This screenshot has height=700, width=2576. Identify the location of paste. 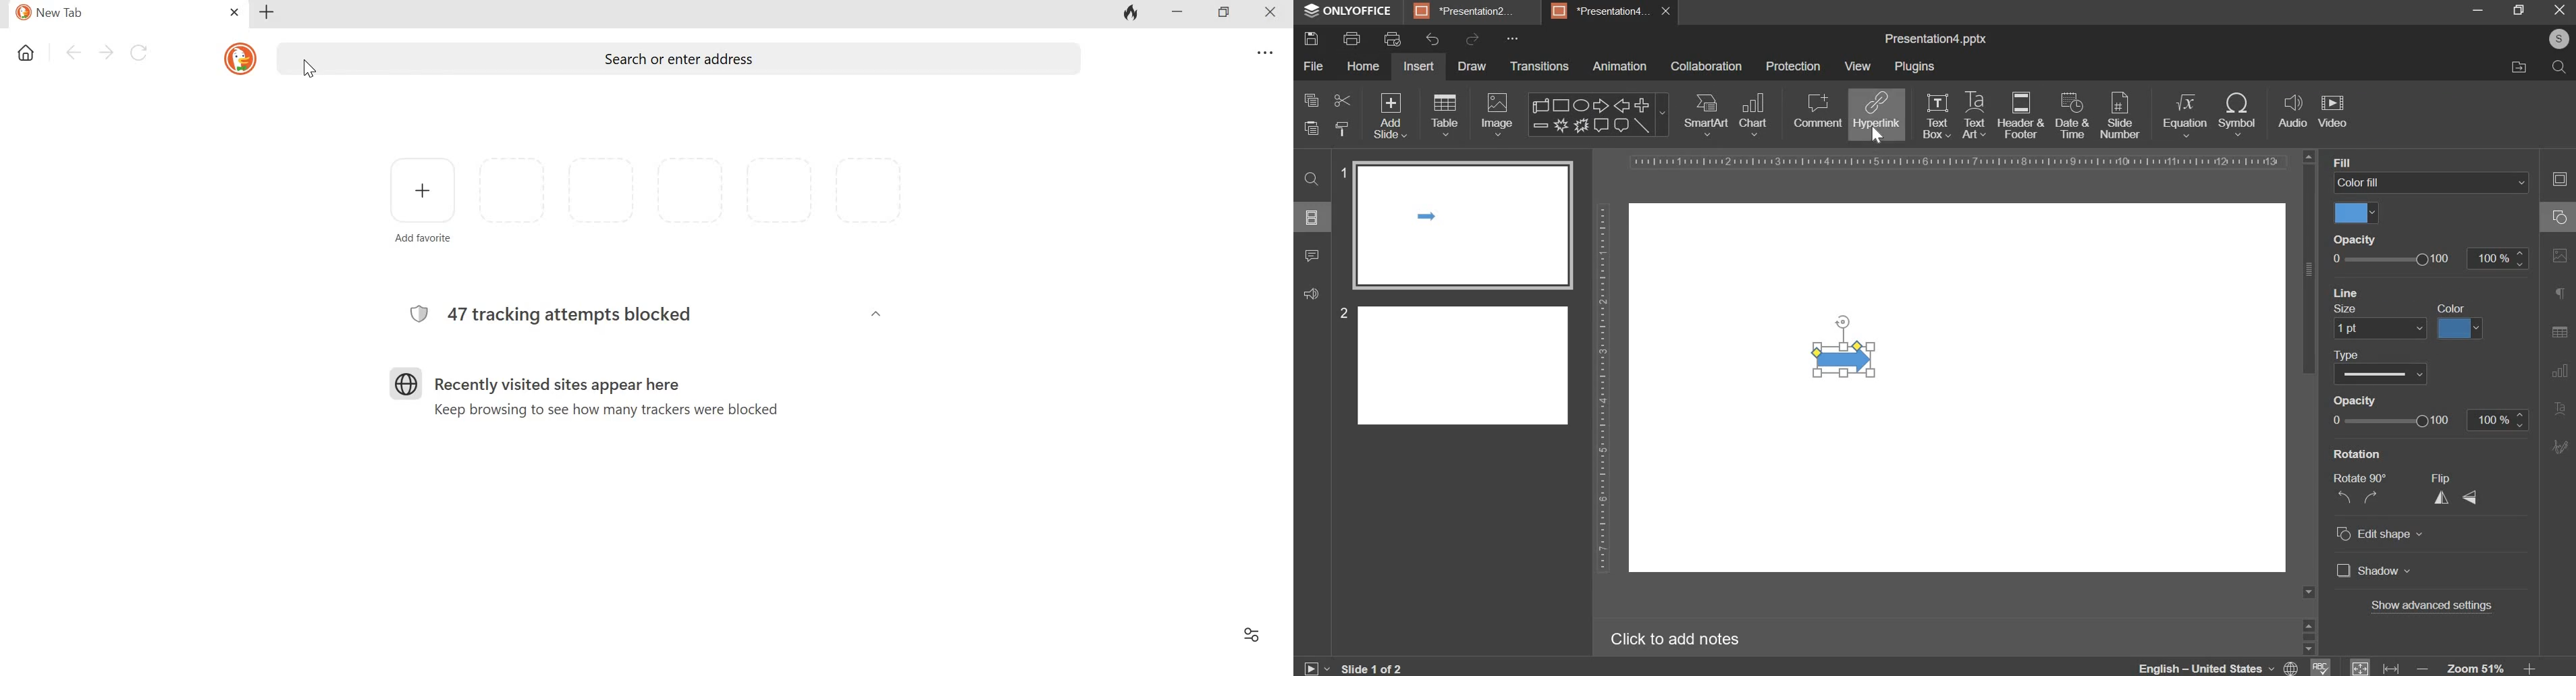
(1310, 128).